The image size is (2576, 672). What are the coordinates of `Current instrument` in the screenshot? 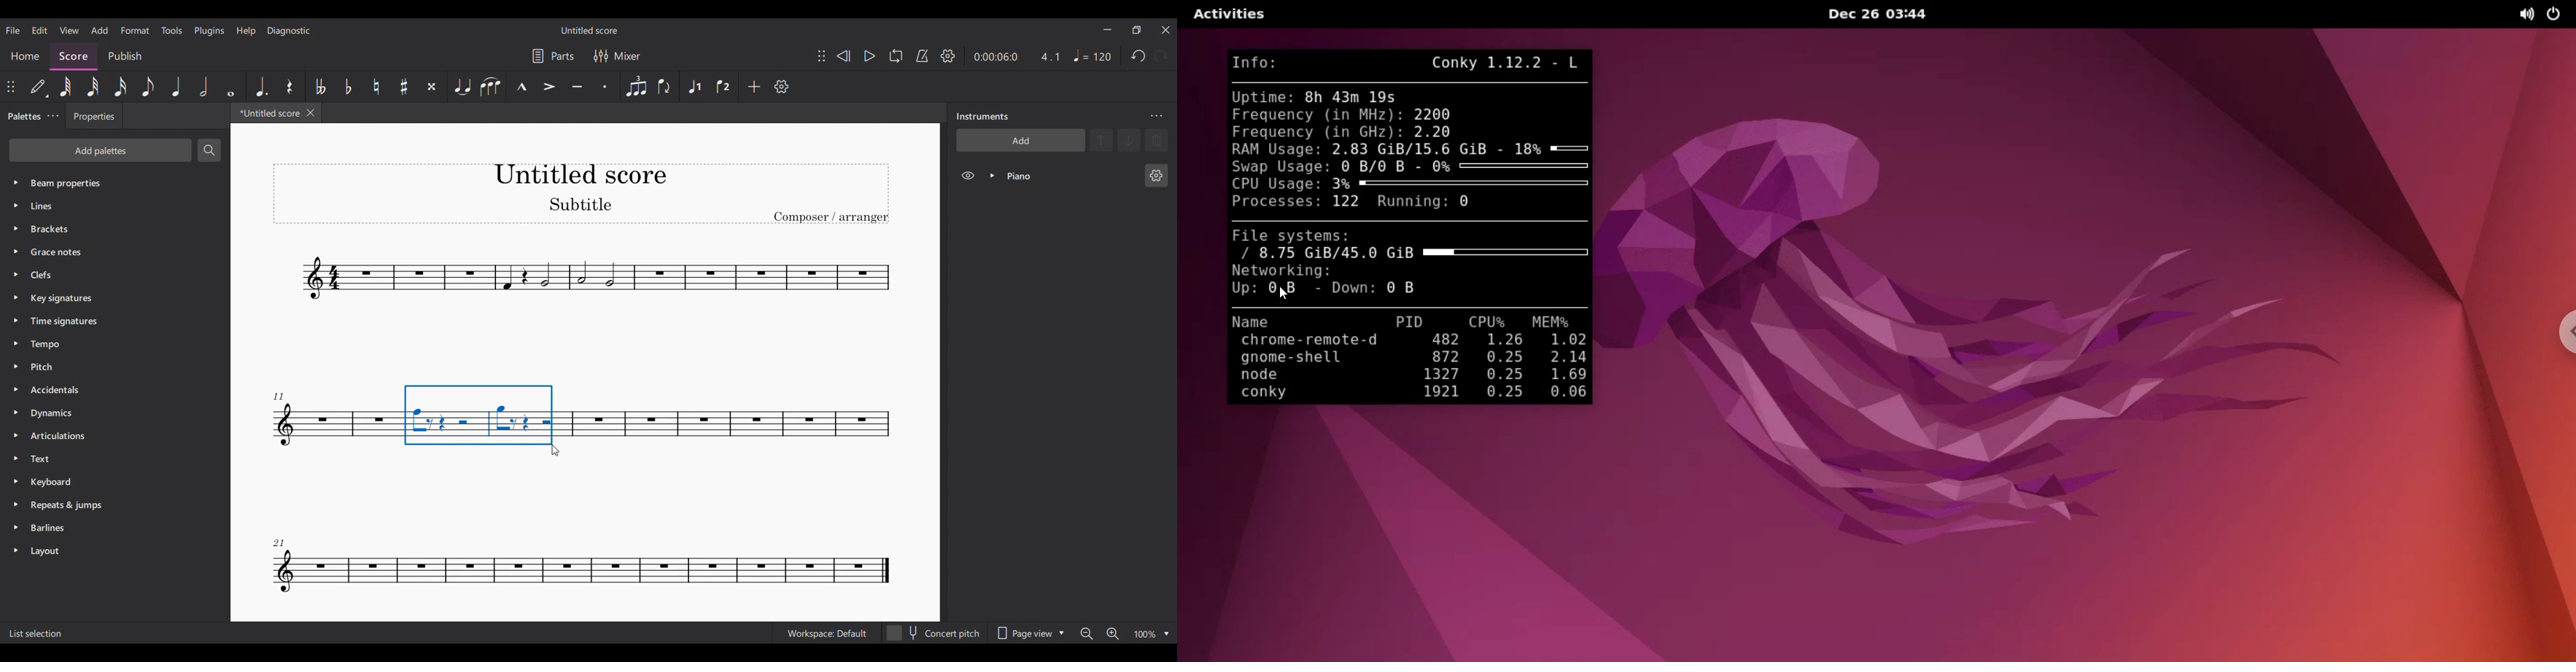 It's located at (1071, 176).